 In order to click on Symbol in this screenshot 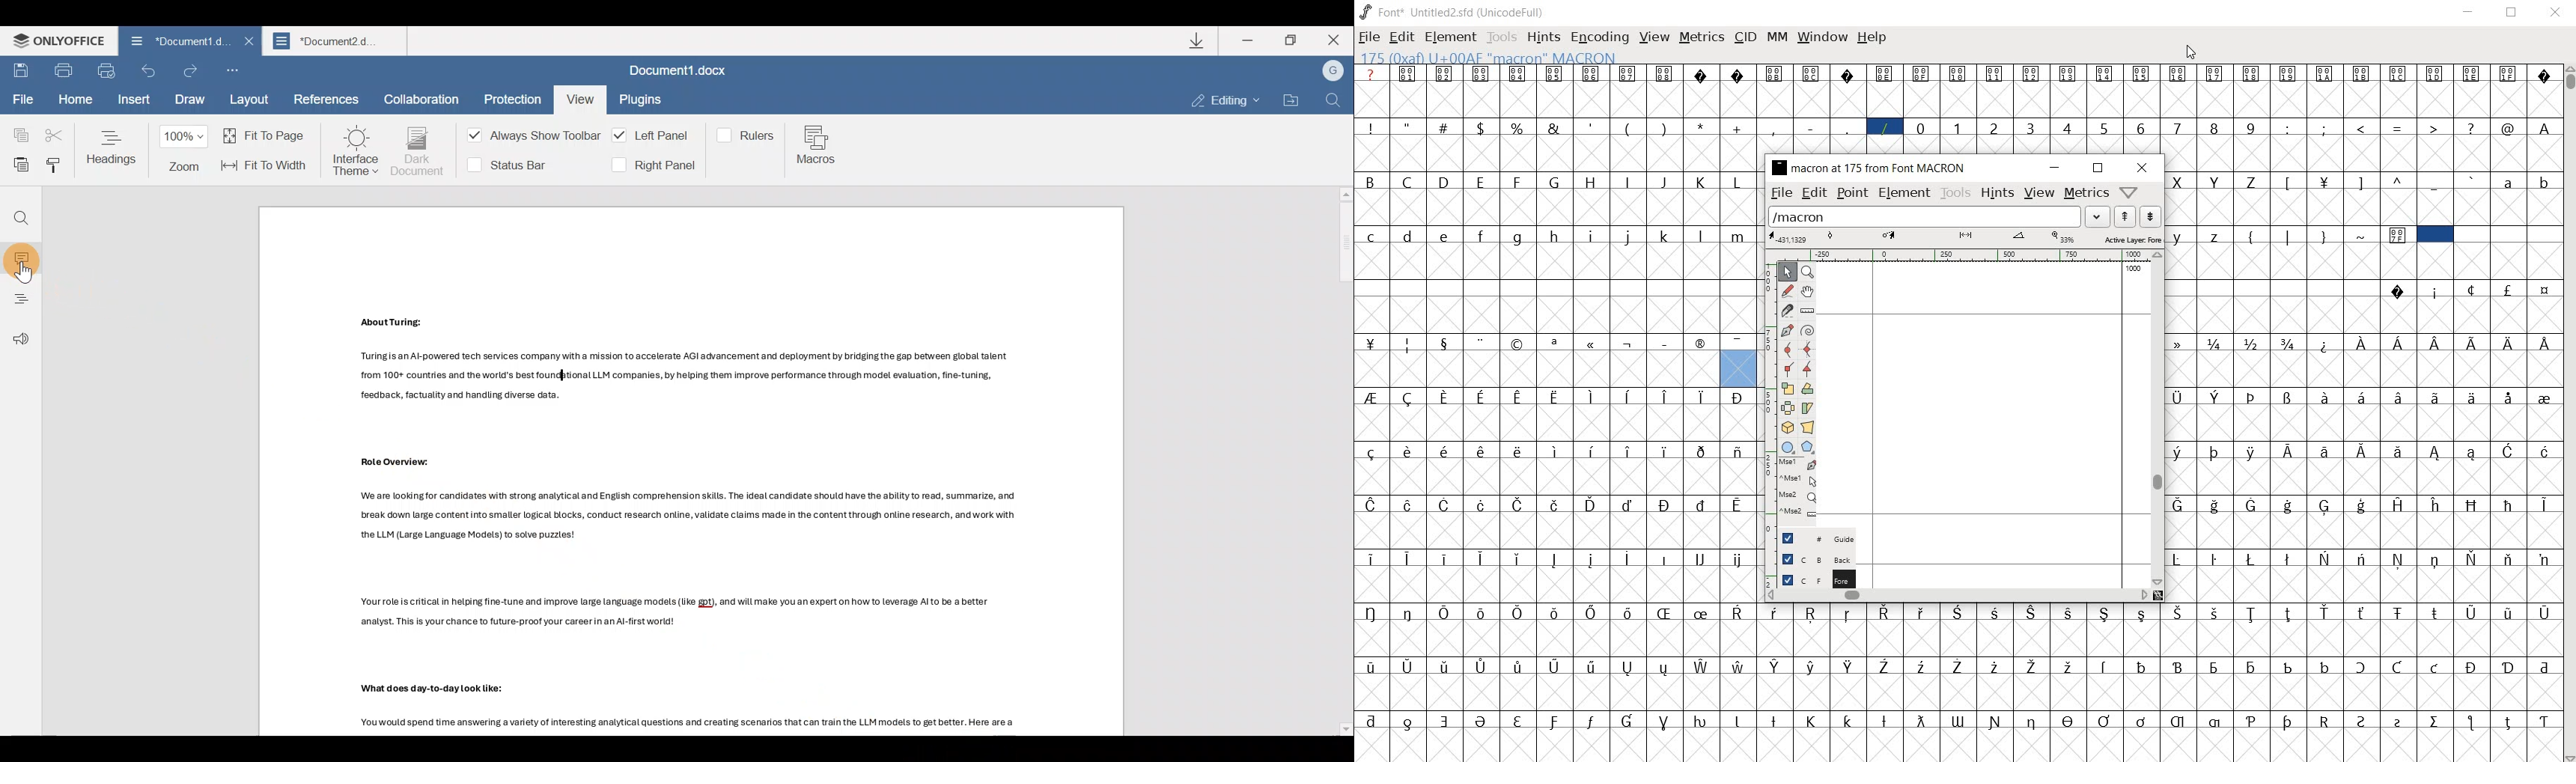, I will do `click(2217, 343)`.